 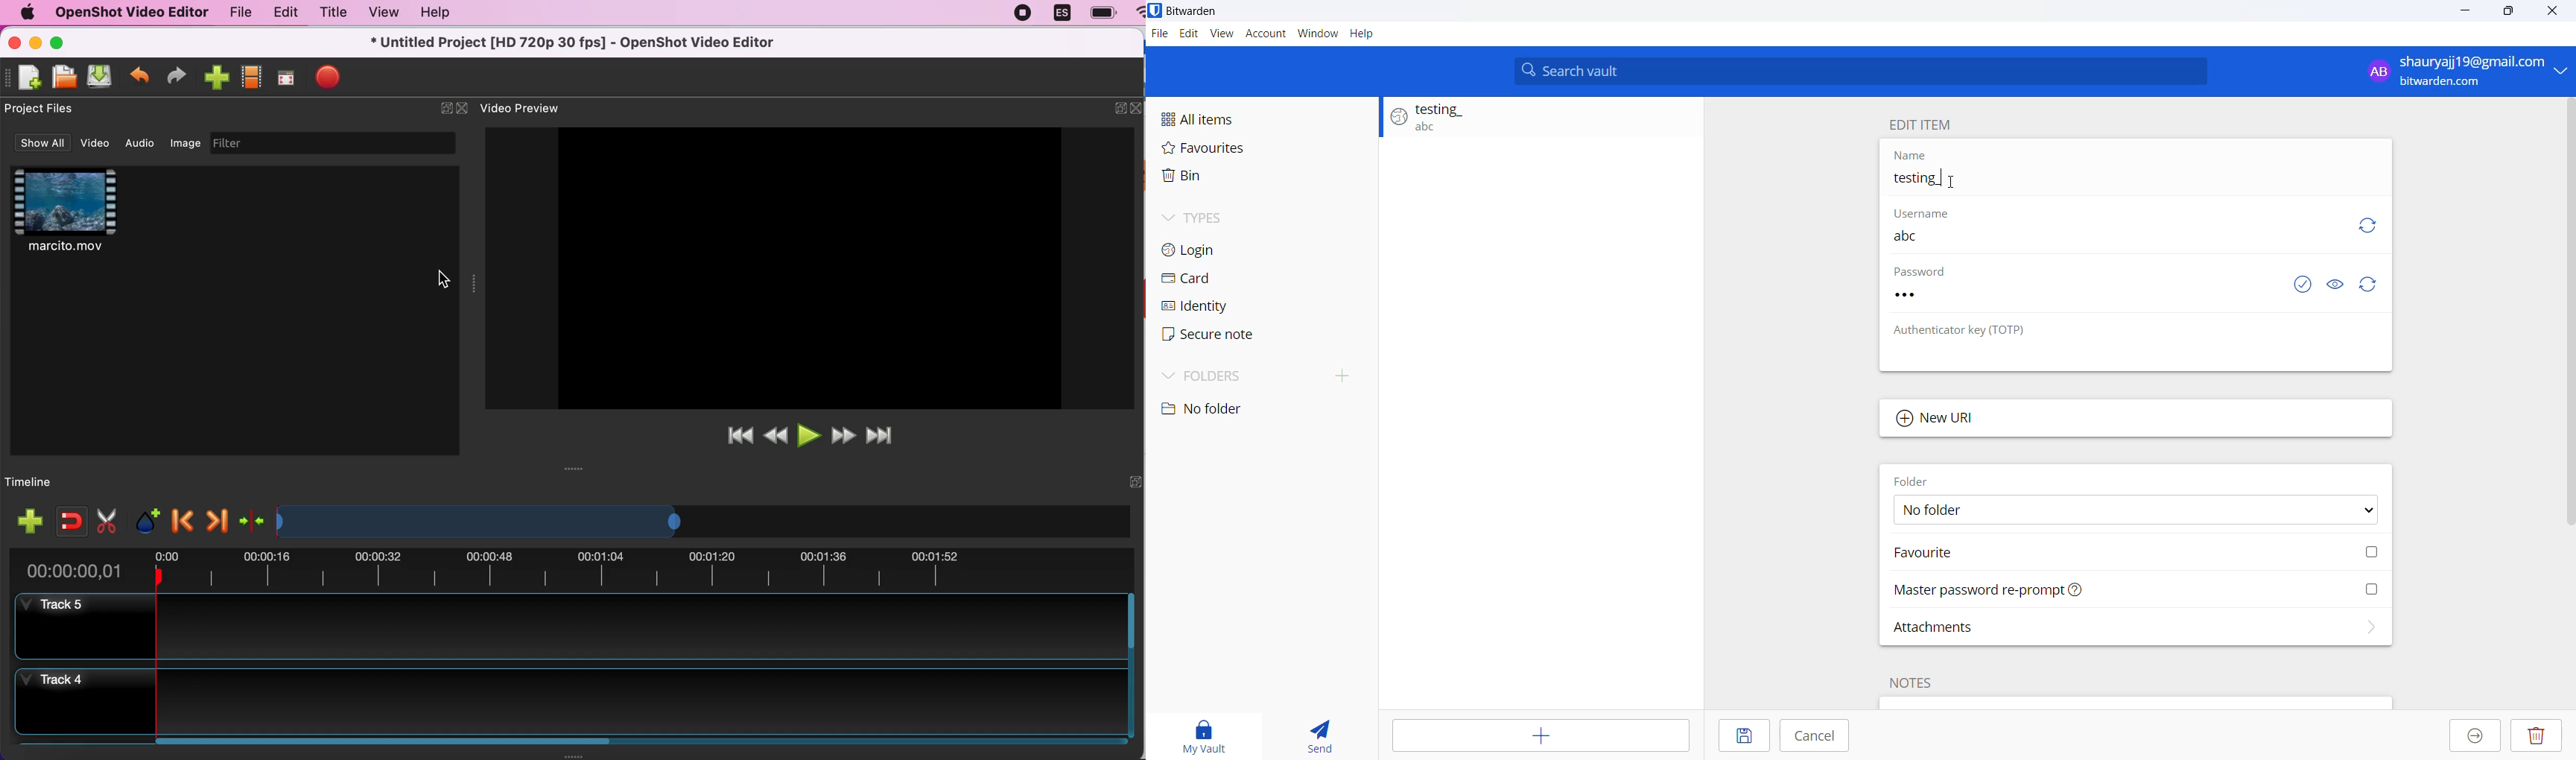 I want to click on file, so click(x=238, y=13).